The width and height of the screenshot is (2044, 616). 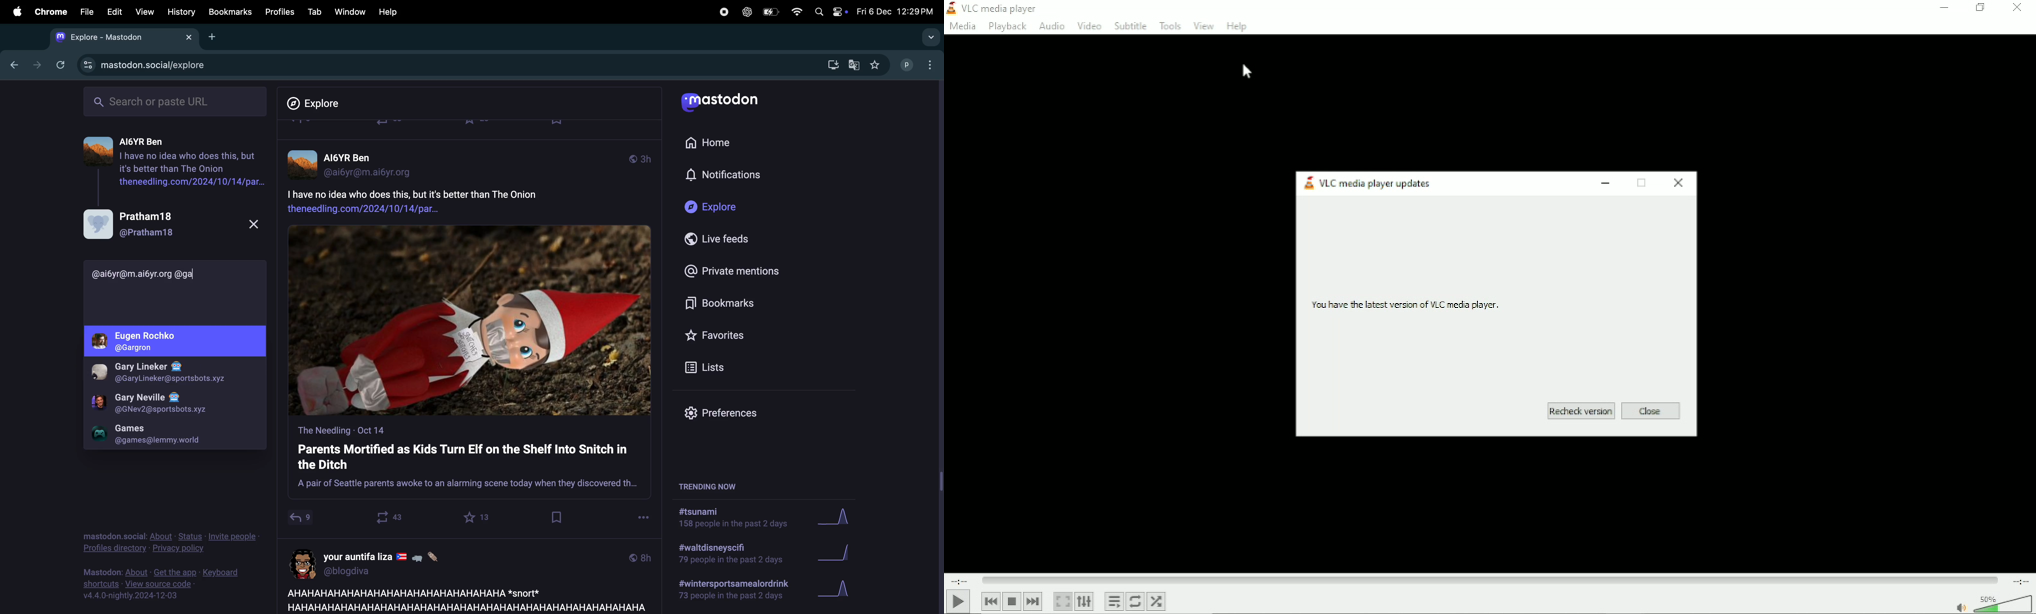 What do you see at coordinates (470, 321) in the screenshot?
I see `image` at bounding box center [470, 321].